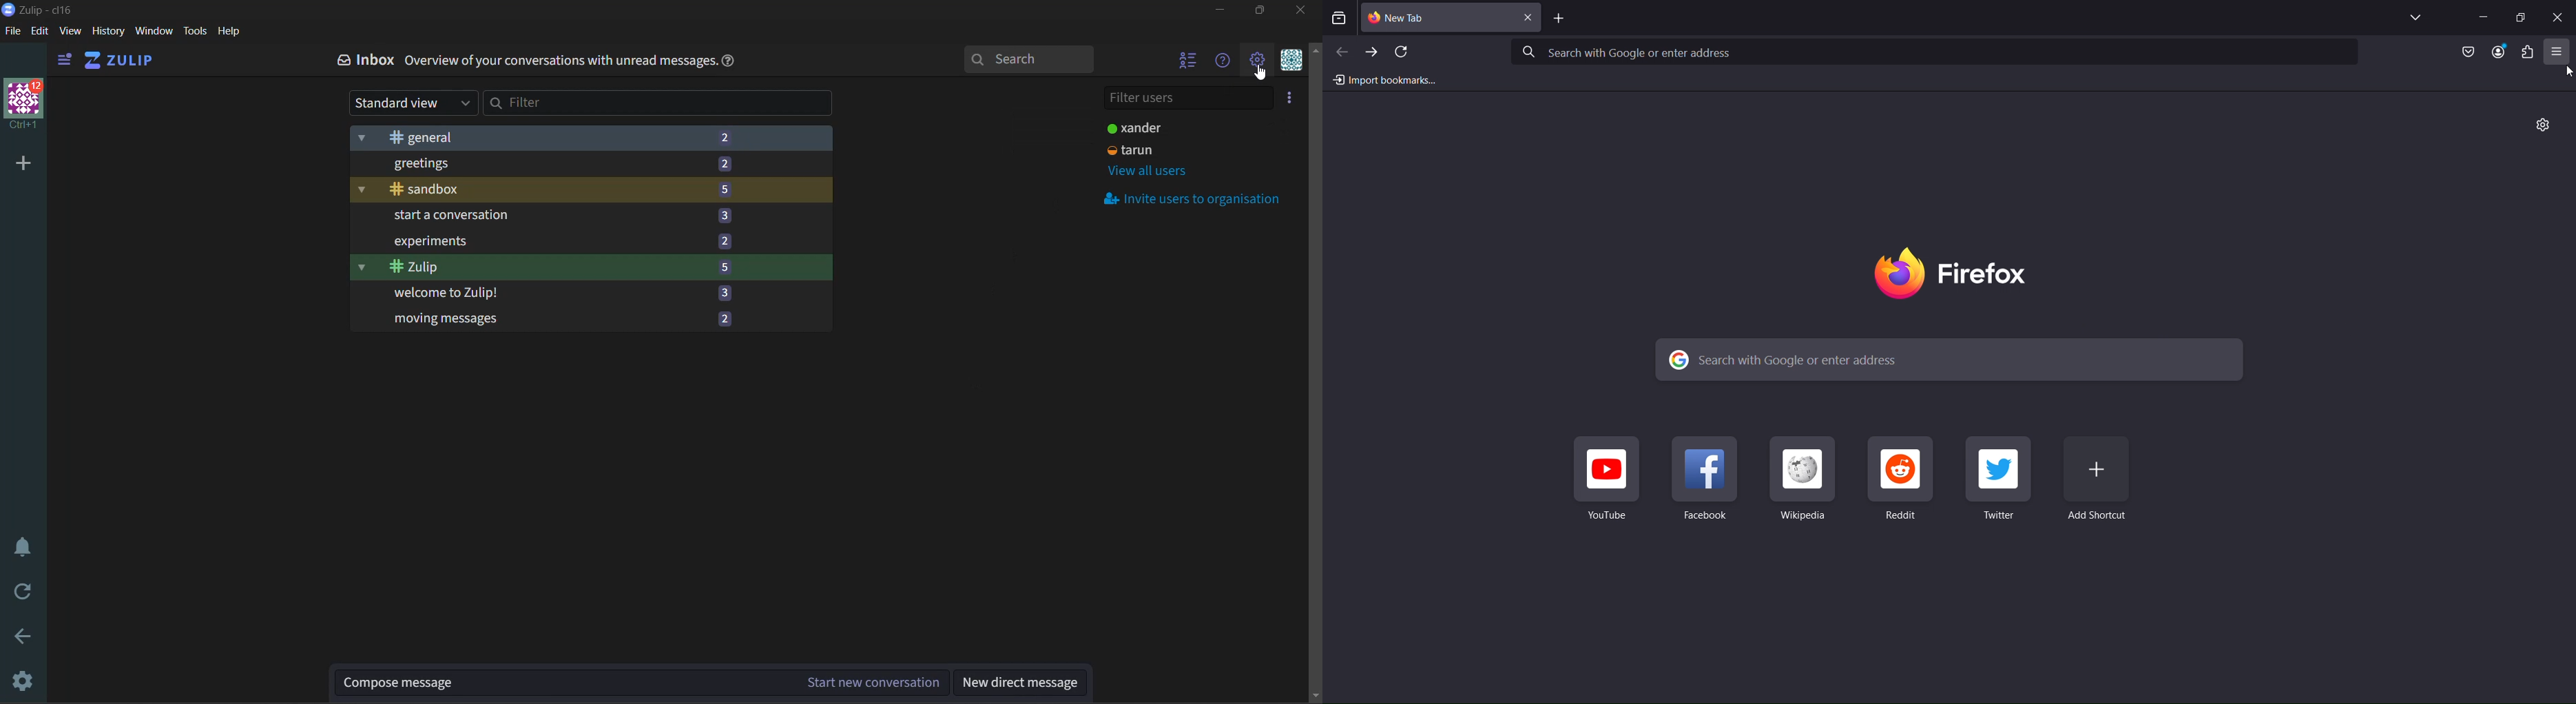 This screenshot has height=728, width=2576. Describe the element at coordinates (233, 32) in the screenshot. I see `help` at that location.